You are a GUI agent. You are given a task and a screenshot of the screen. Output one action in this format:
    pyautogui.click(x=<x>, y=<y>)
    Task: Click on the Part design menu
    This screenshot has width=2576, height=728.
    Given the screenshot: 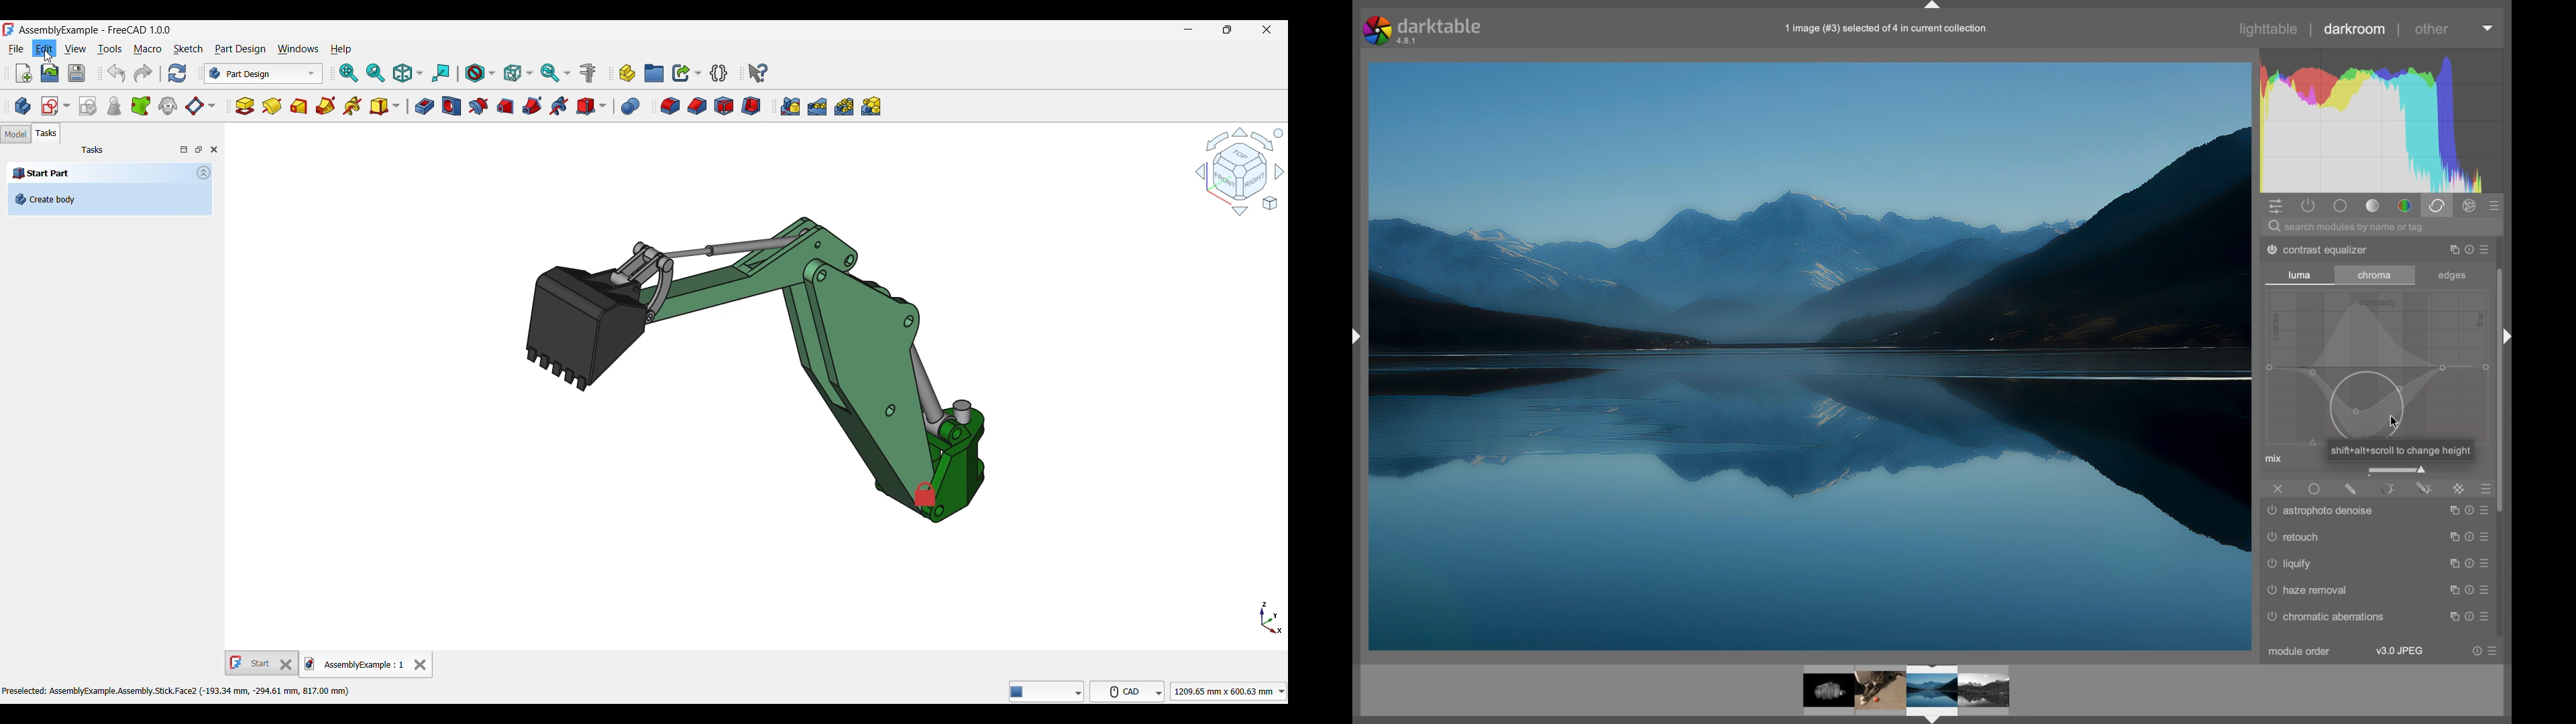 What is the action you would take?
    pyautogui.click(x=240, y=50)
    